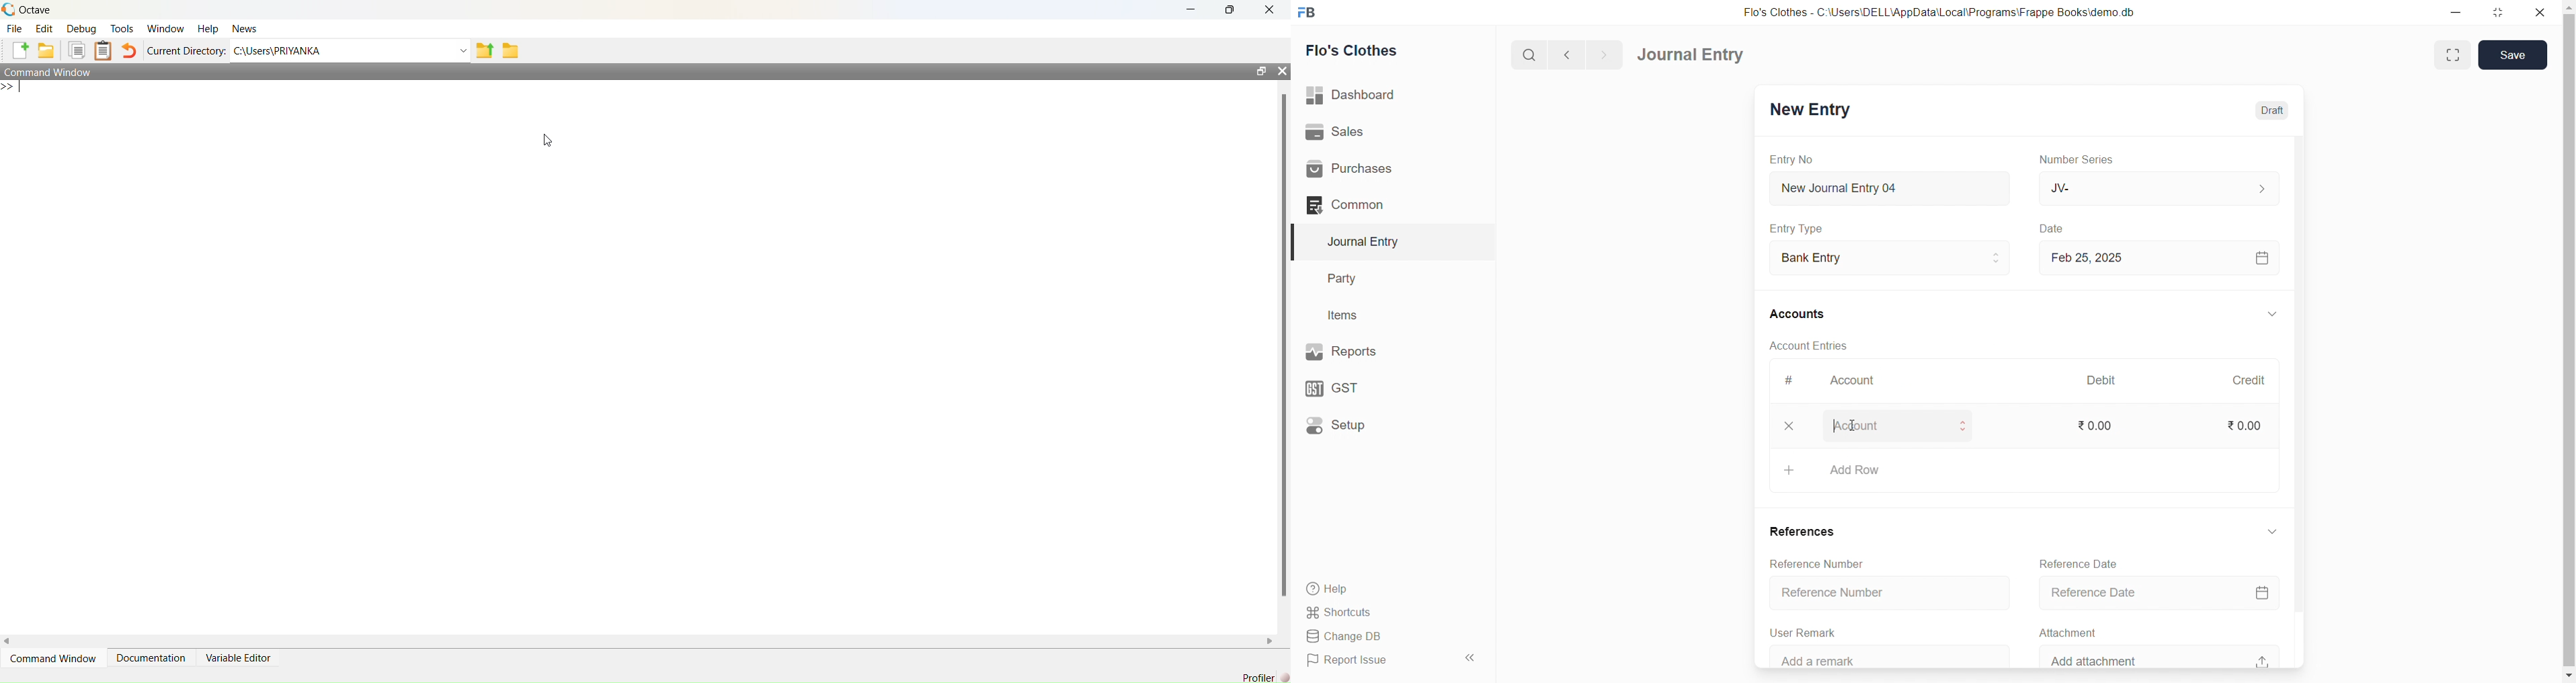 This screenshot has width=2576, height=700. What do you see at coordinates (1804, 228) in the screenshot?
I see `Entry Type` at bounding box center [1804, 228].